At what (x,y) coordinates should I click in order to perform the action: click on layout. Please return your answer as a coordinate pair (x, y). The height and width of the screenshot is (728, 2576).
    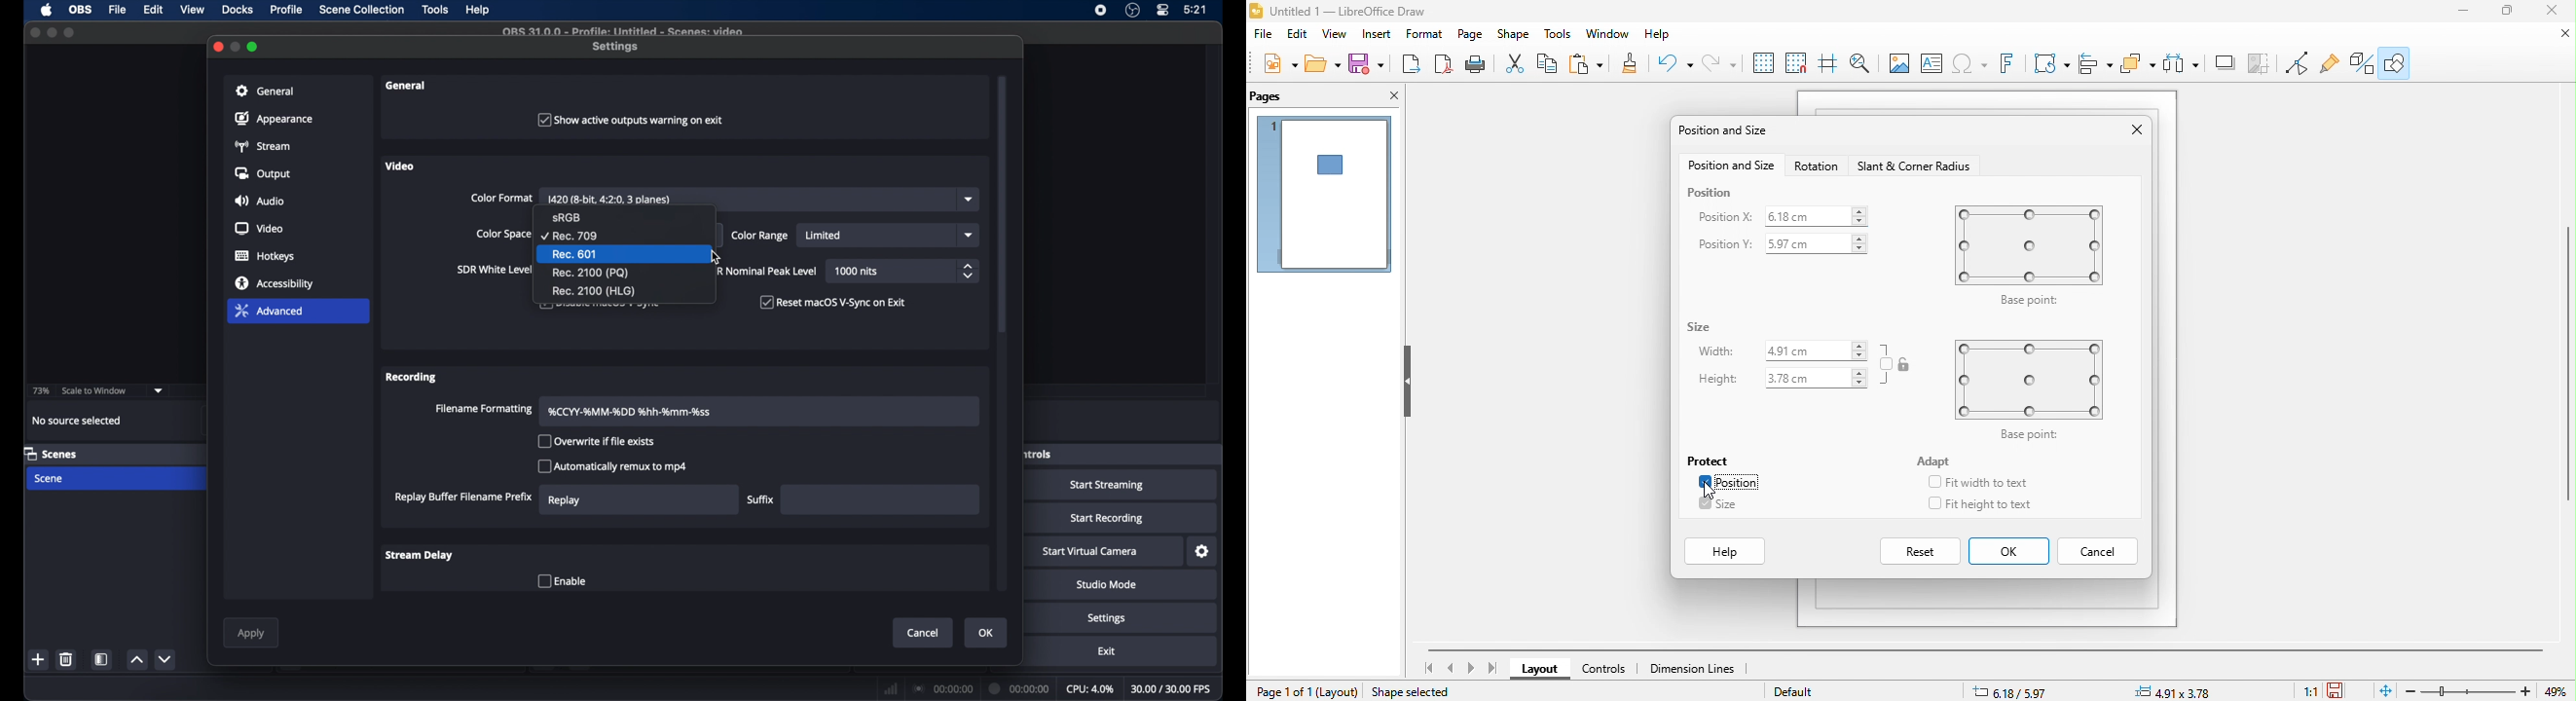
    Looking at the image, I should click on (1542, 670).